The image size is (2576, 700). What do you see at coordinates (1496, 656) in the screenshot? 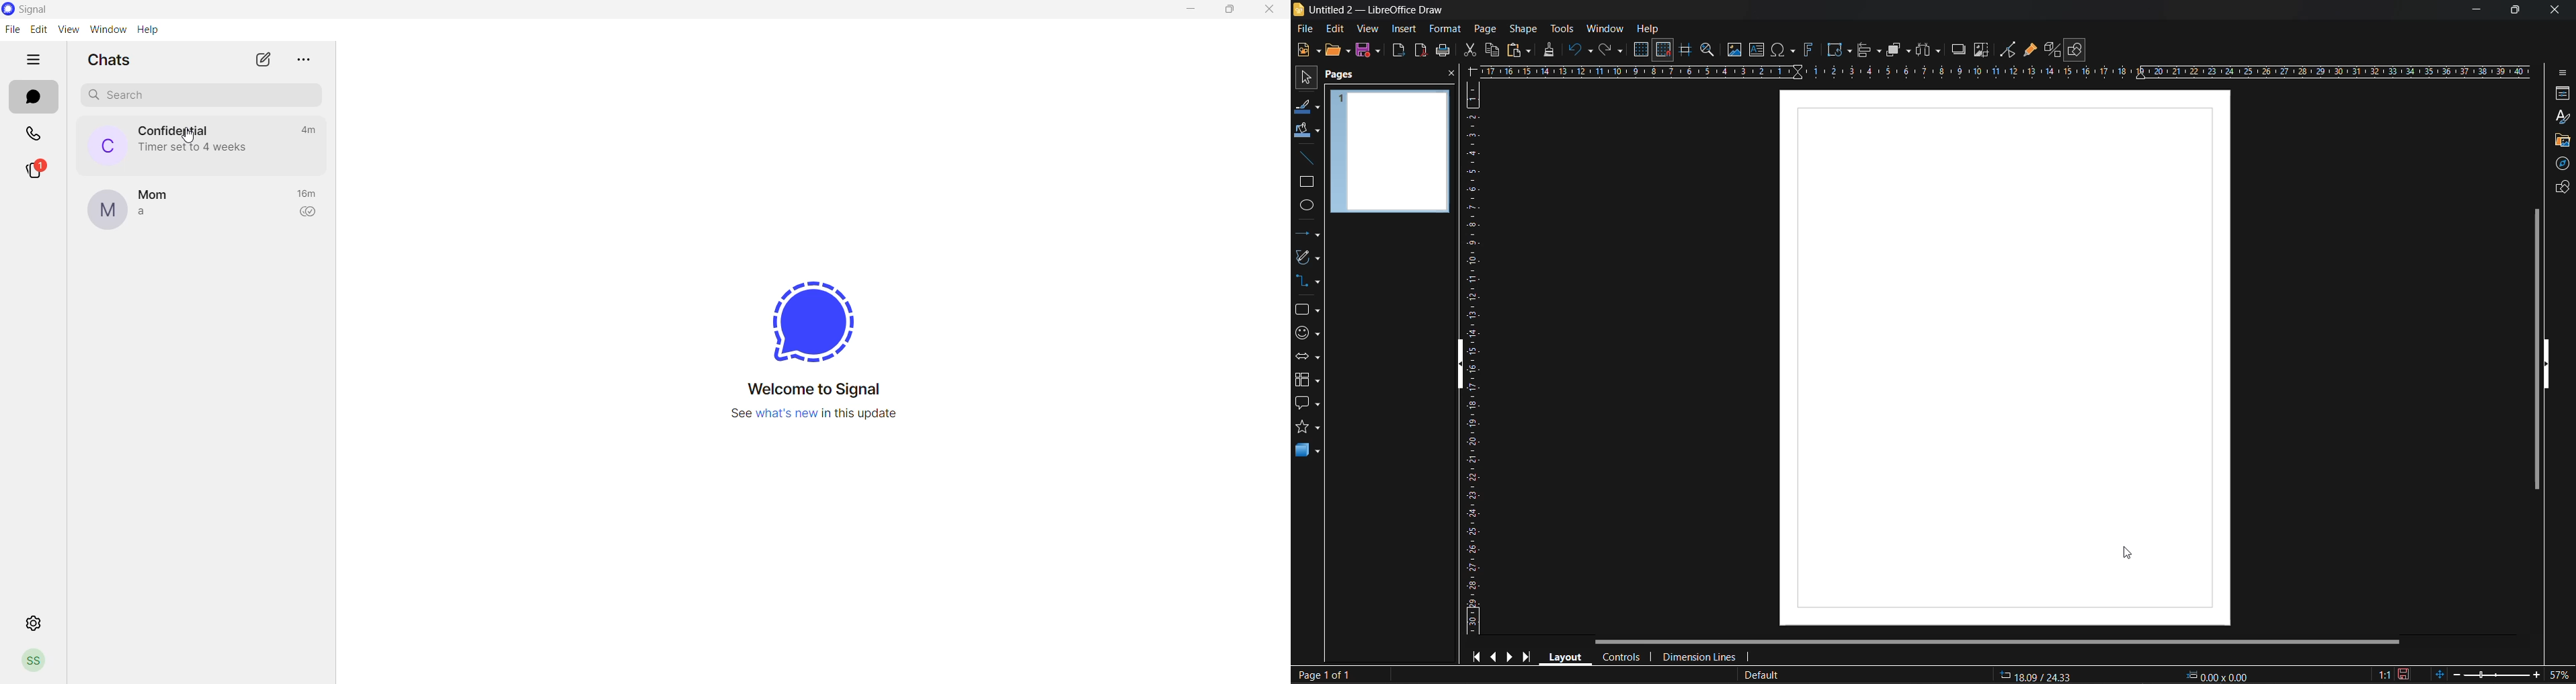
I see `previous` at bounding box center [1496, 656].